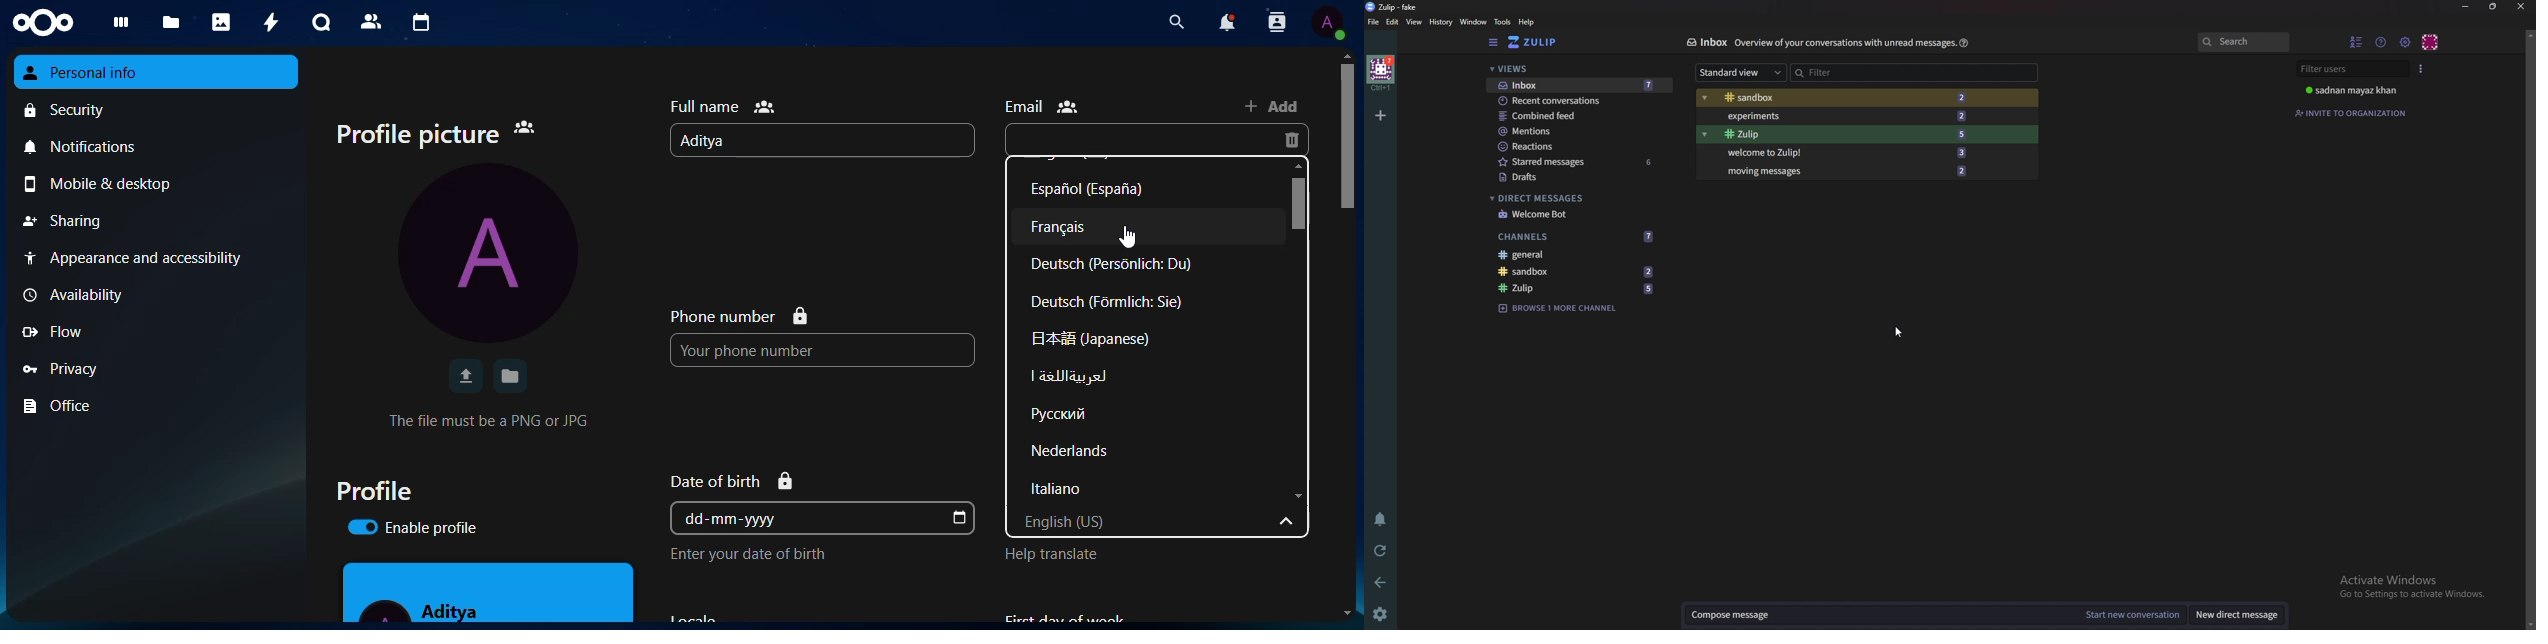  I want to click on drop down, so click(1290, 524).